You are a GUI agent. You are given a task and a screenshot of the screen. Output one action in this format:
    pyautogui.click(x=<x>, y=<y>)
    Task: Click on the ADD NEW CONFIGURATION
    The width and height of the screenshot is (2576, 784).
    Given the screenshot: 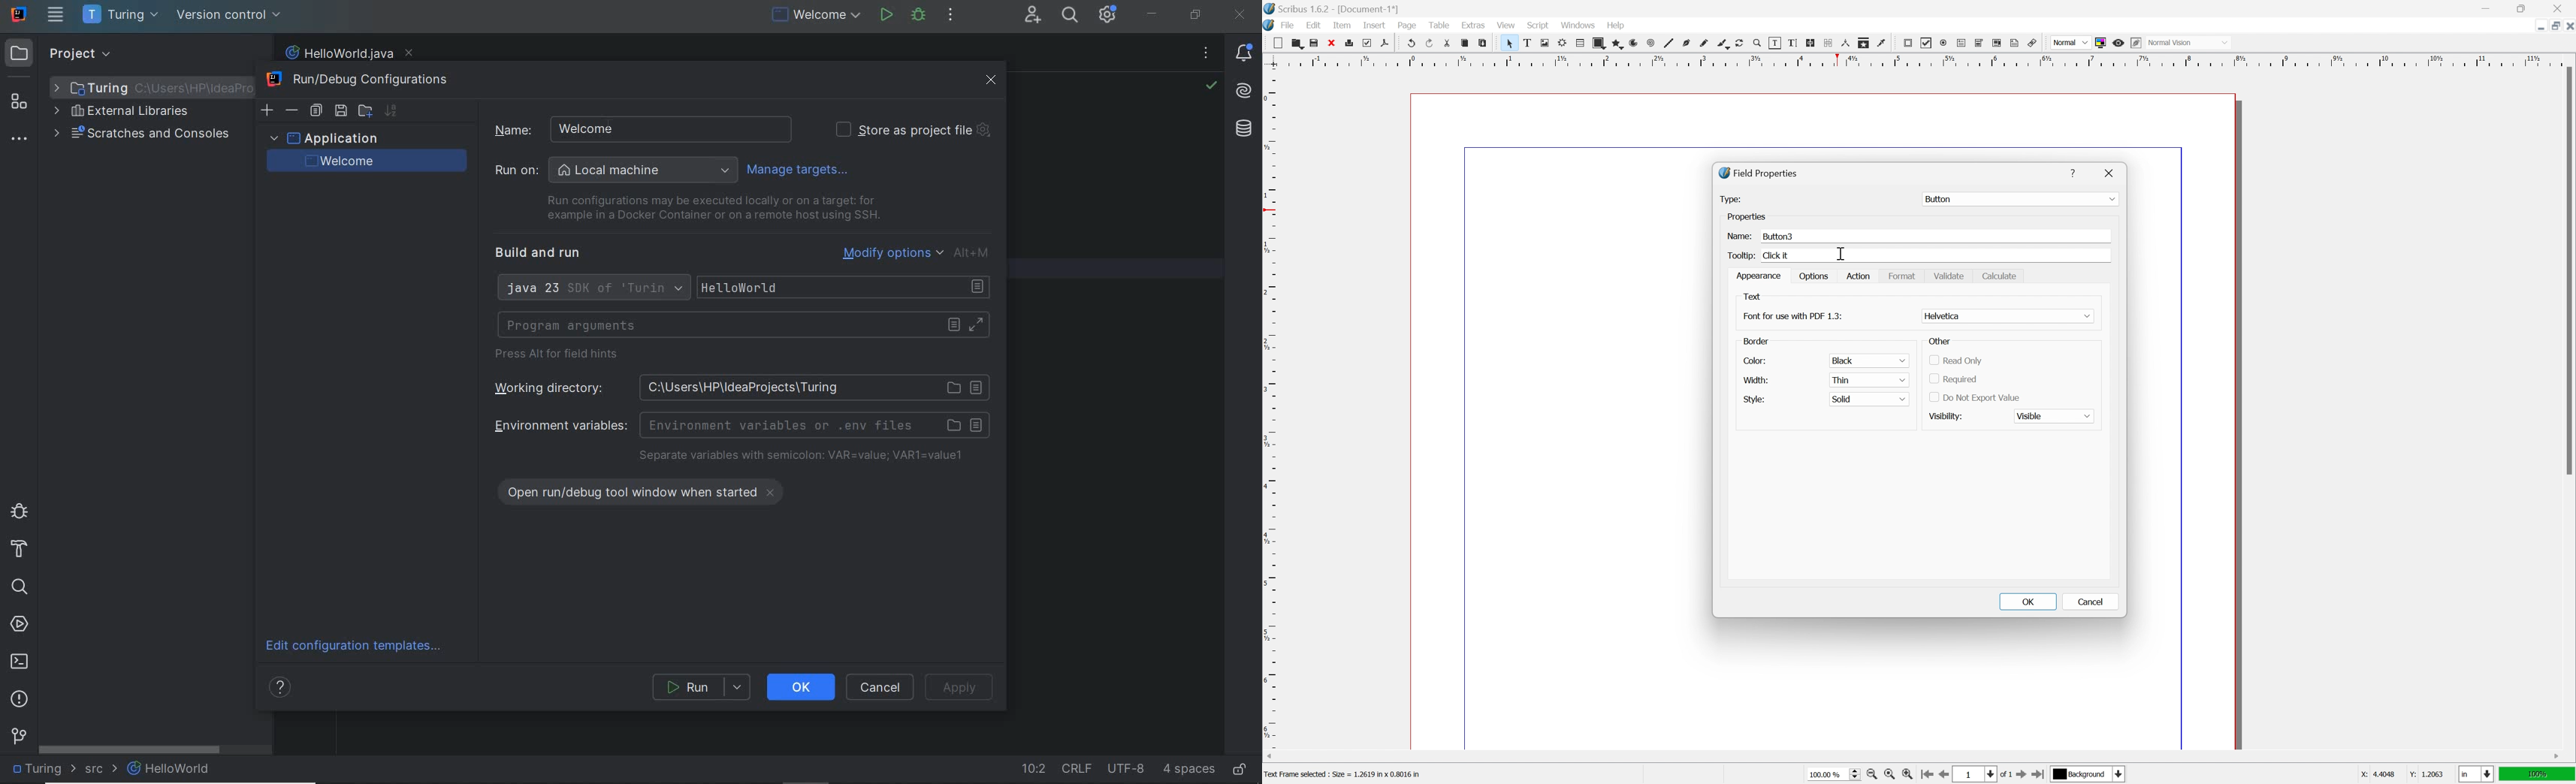 What is the action you would take?
    pyautogui.click(x=268, y=110)
    